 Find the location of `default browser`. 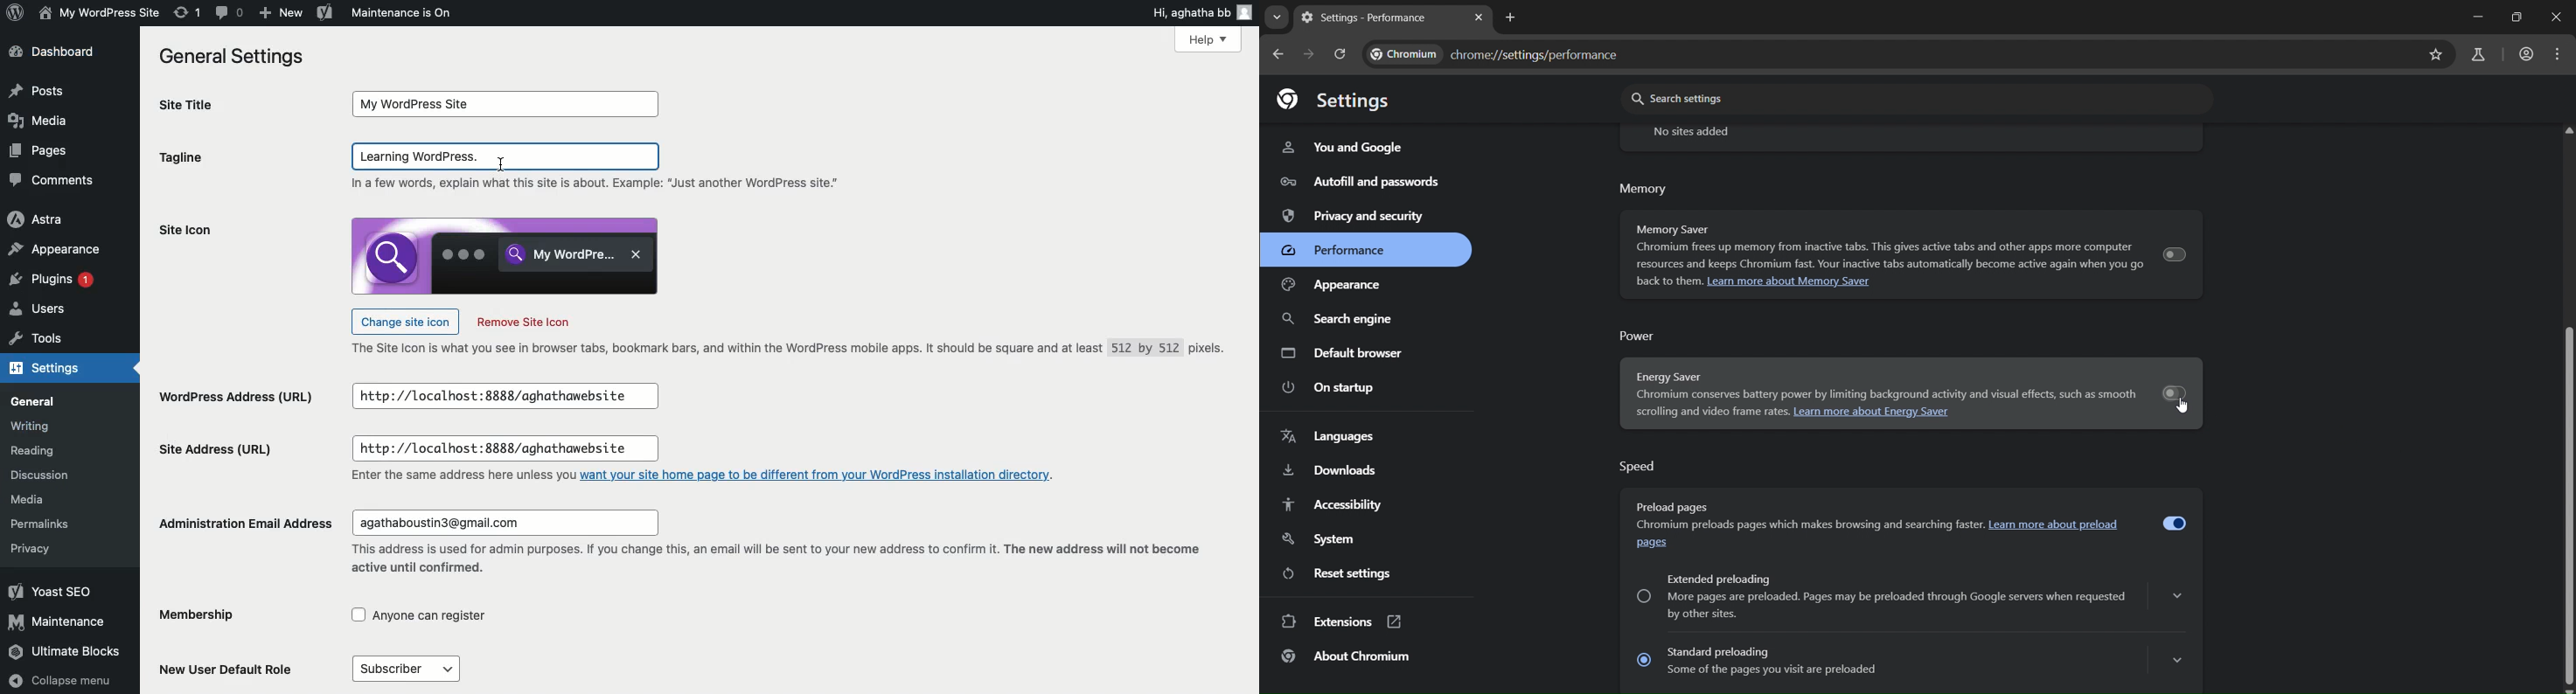

default browser is located at coordinates (1346, 355).